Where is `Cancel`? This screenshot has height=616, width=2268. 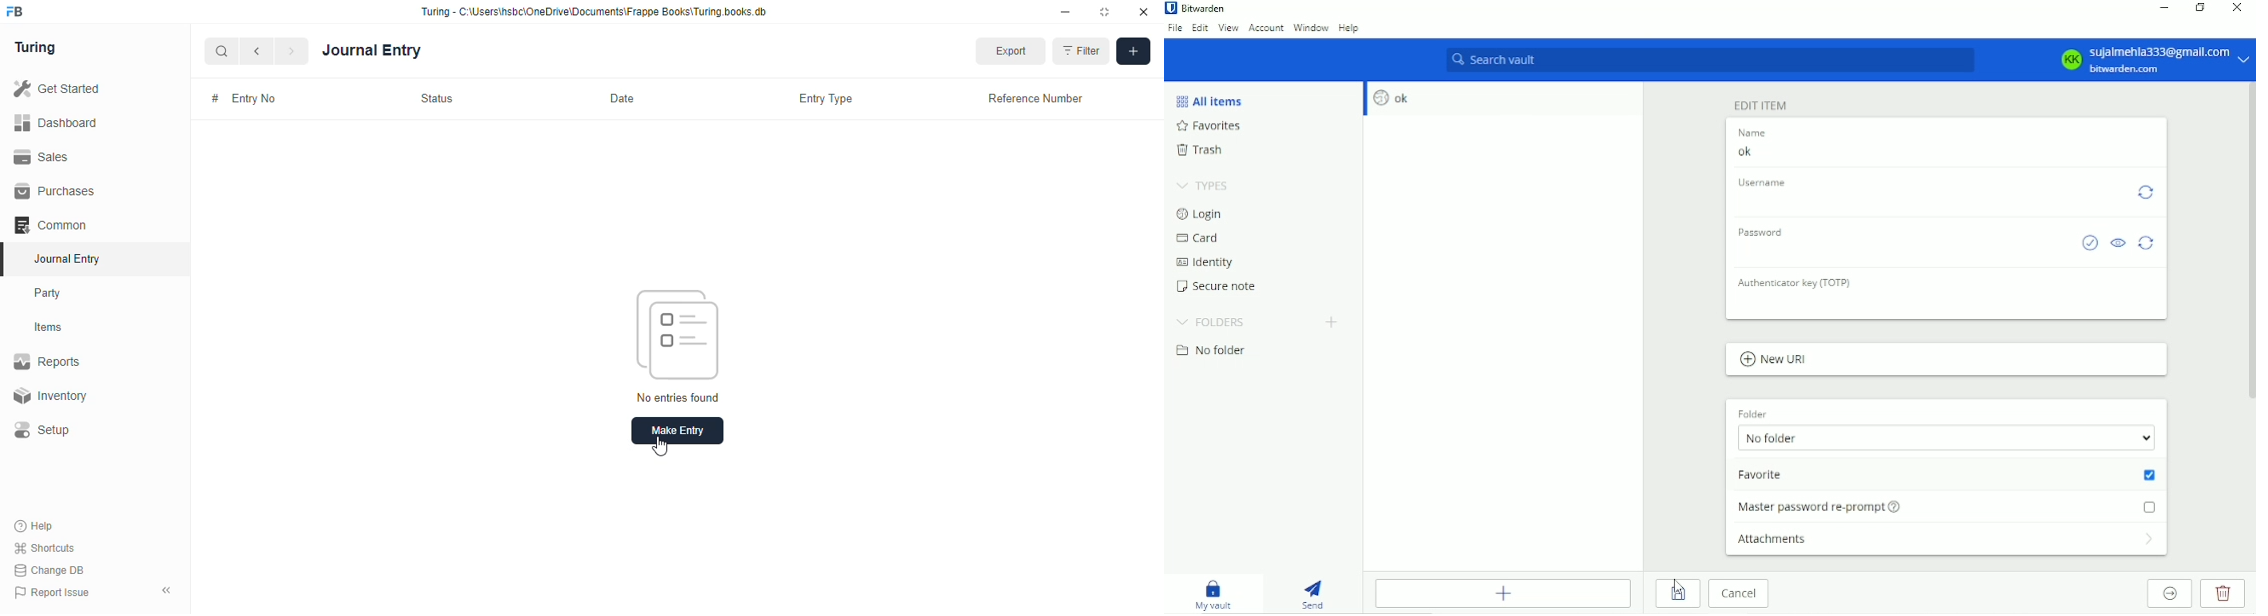 Cancel is located at coordinates (1742, 594).